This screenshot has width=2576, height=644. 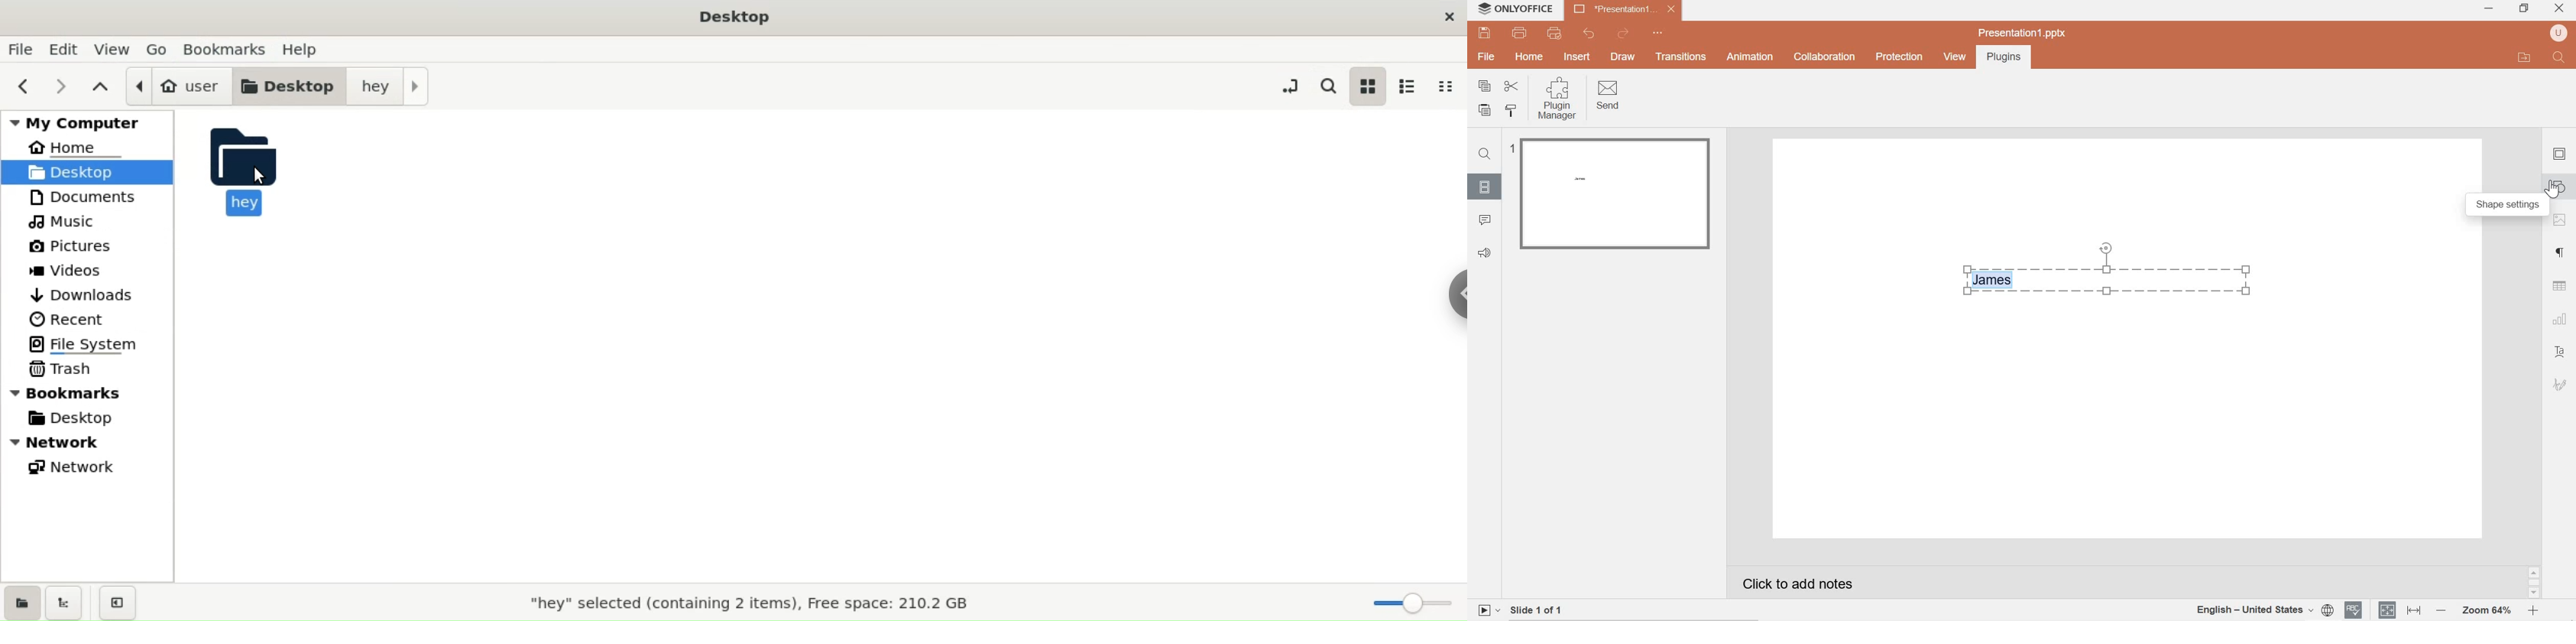 I want to click on show treeview, so click(x=62, y=604).